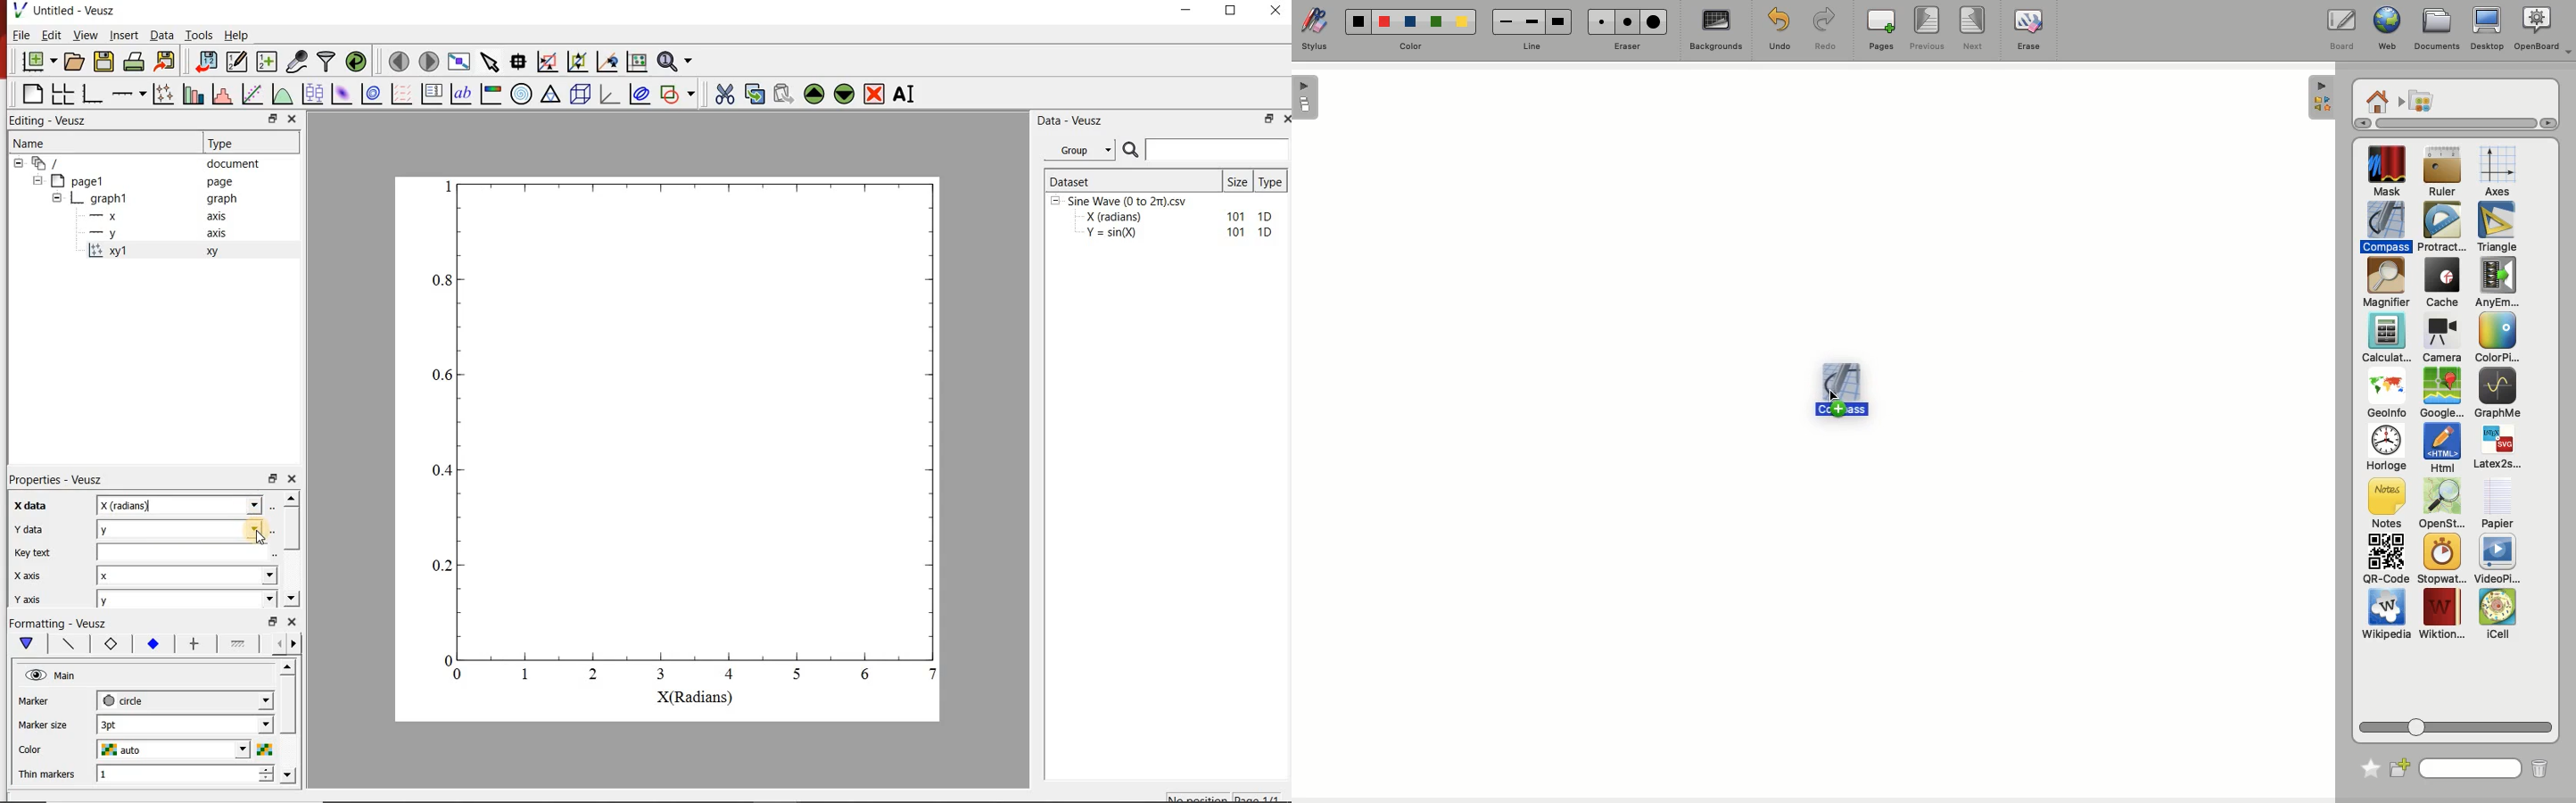 Image resolution: width=2576 pixels, height=812 pixels. What do you see at coordinates (2498, 448) in the screenshot?
I see `Latex2s` at bounding box center [2498, 448].